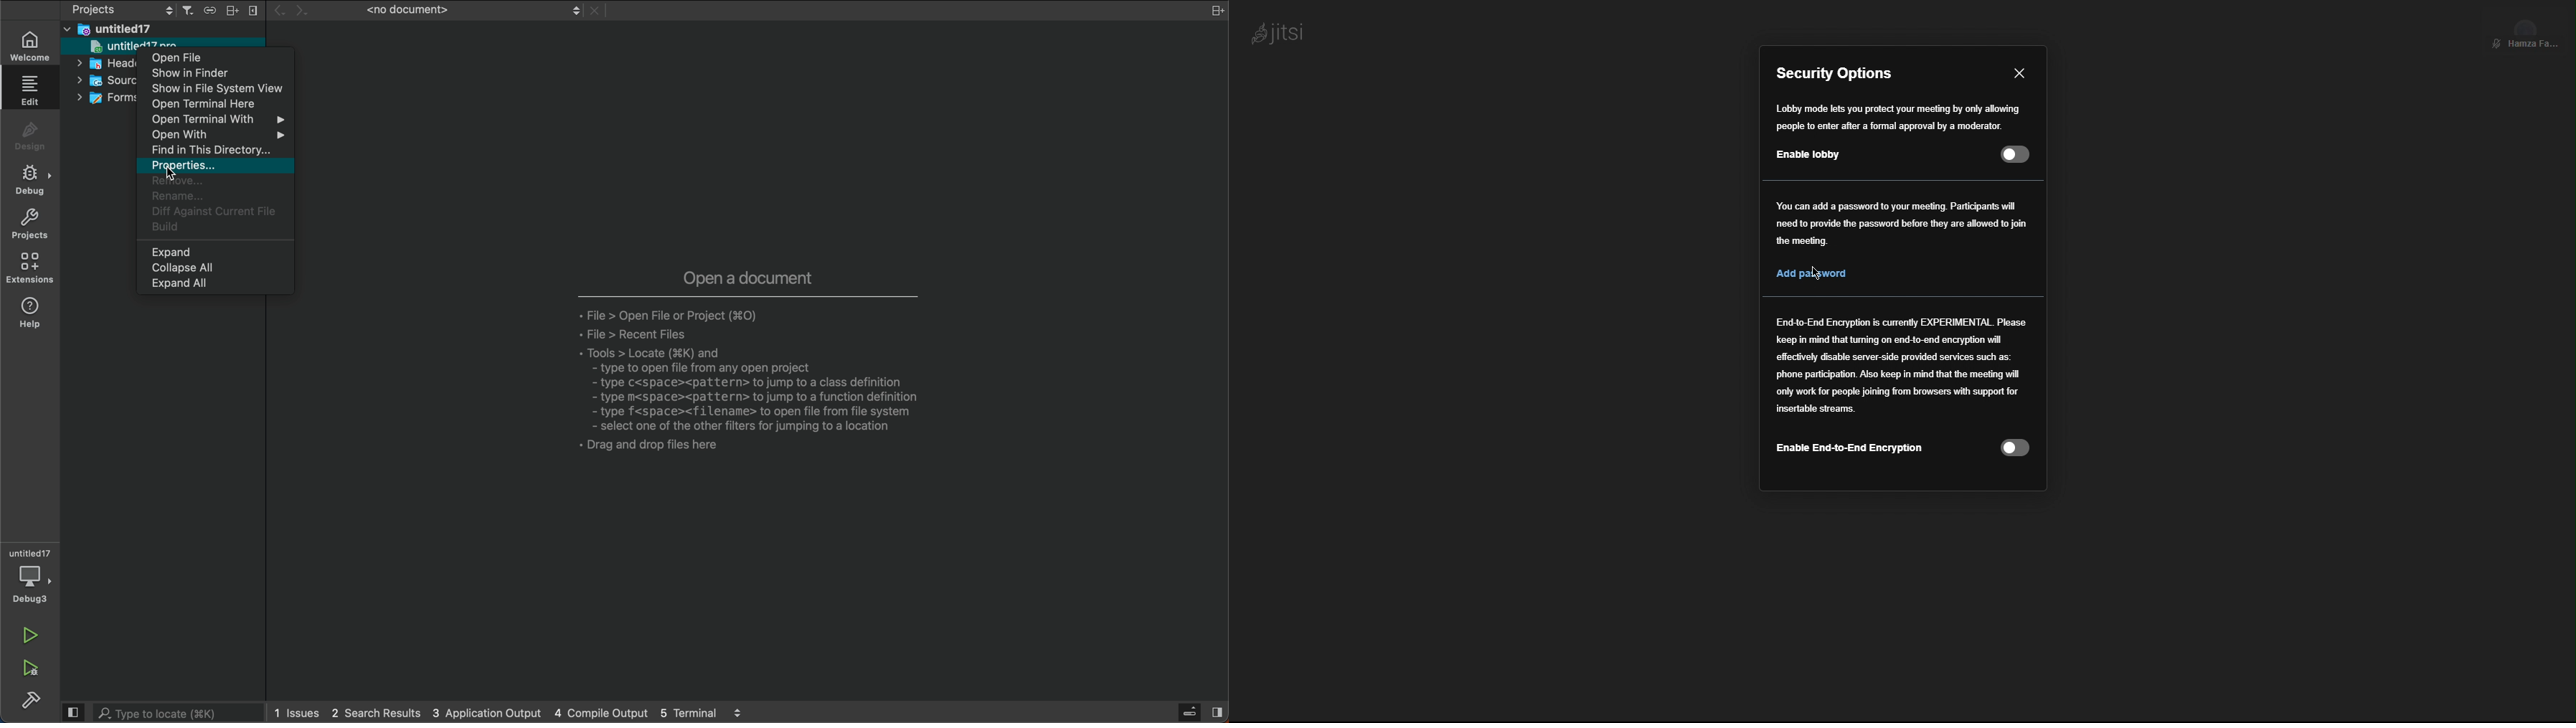  What do you see at coordinates (101, 80) in the screenshot?
I see `sources` at bounding box center [101, 80].